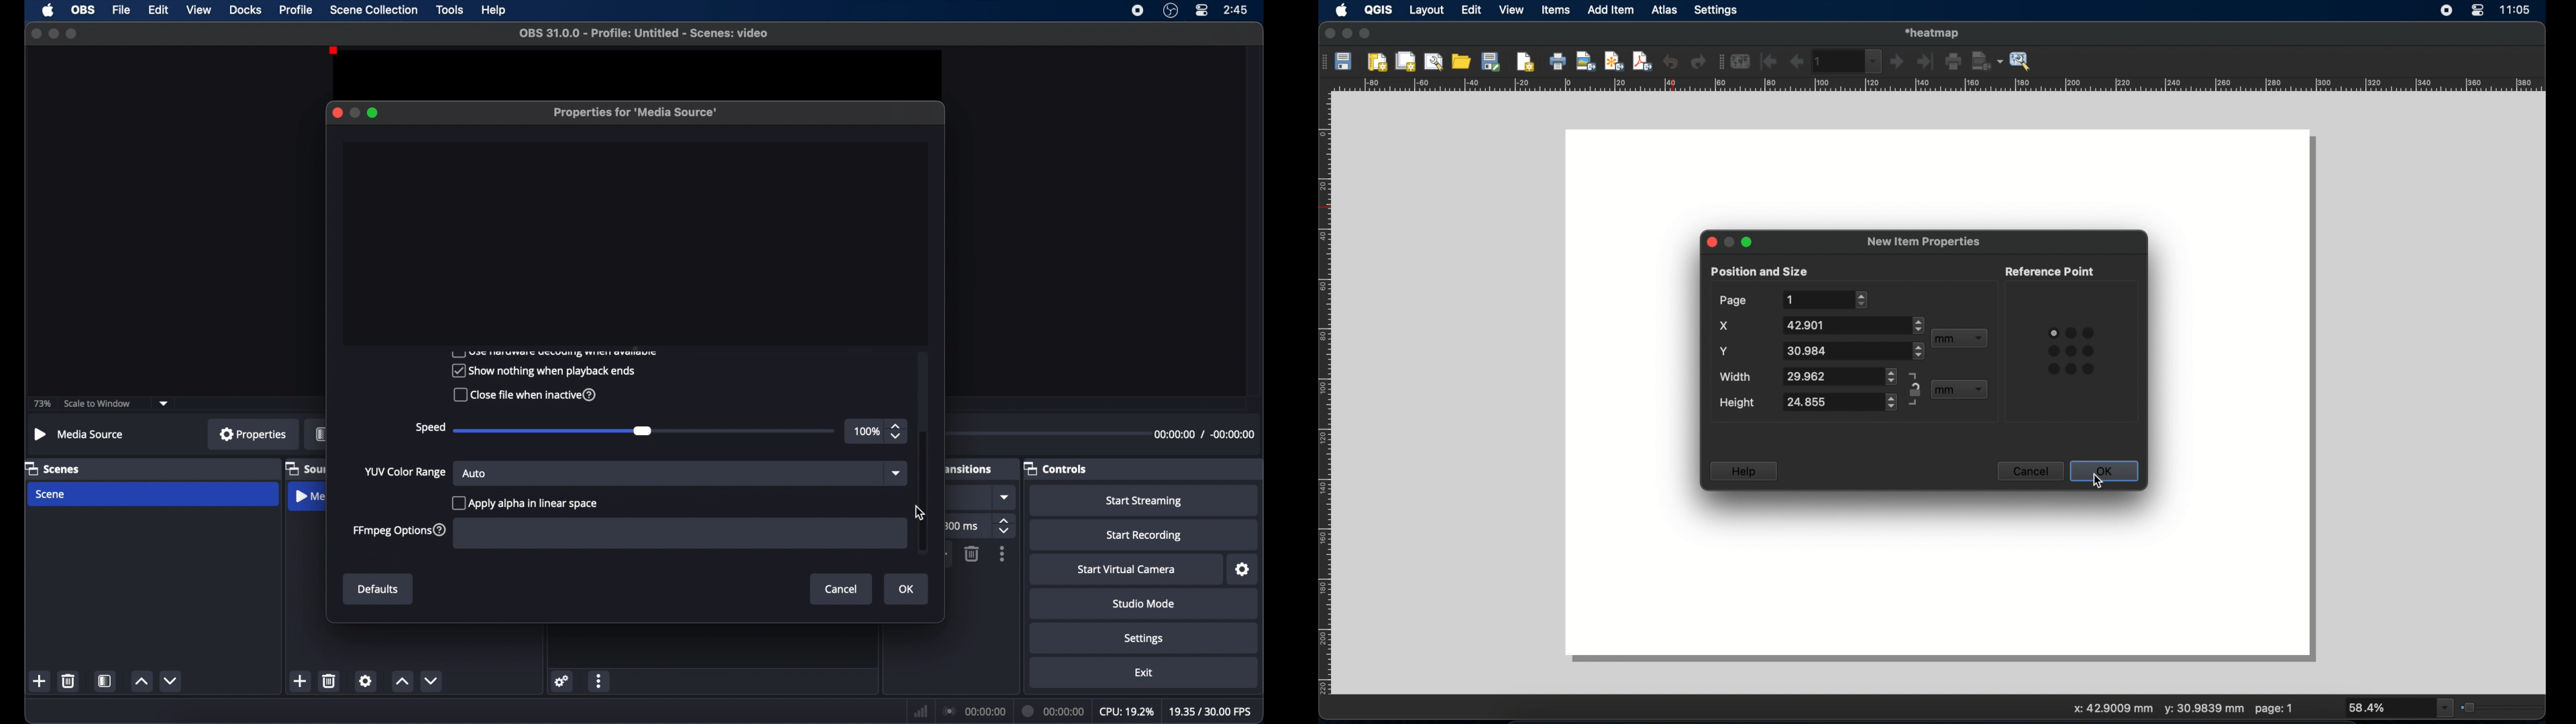  What do you see at coordinates (141, 682) in the screenshot?
I see `increment` at bounding box center [141, 682].